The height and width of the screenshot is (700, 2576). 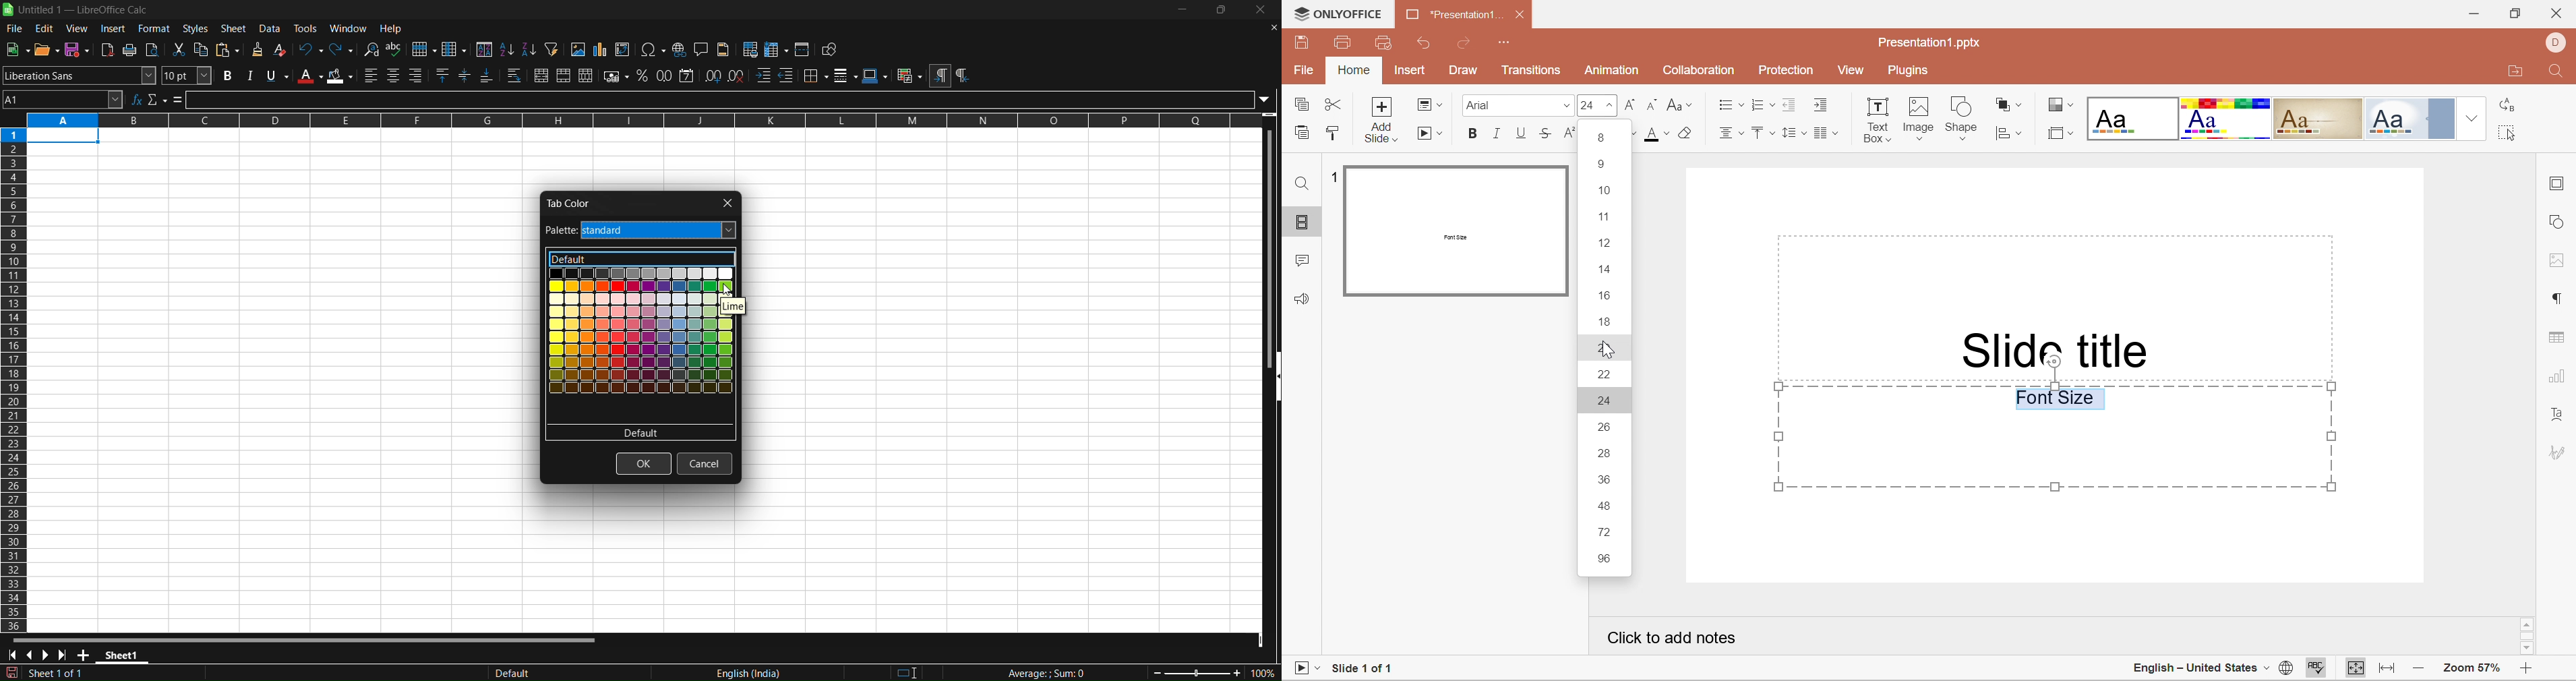 What do you see at coordinates (188, 75) in the screenshot?
I see `font size` at bounding box center [188, 75].